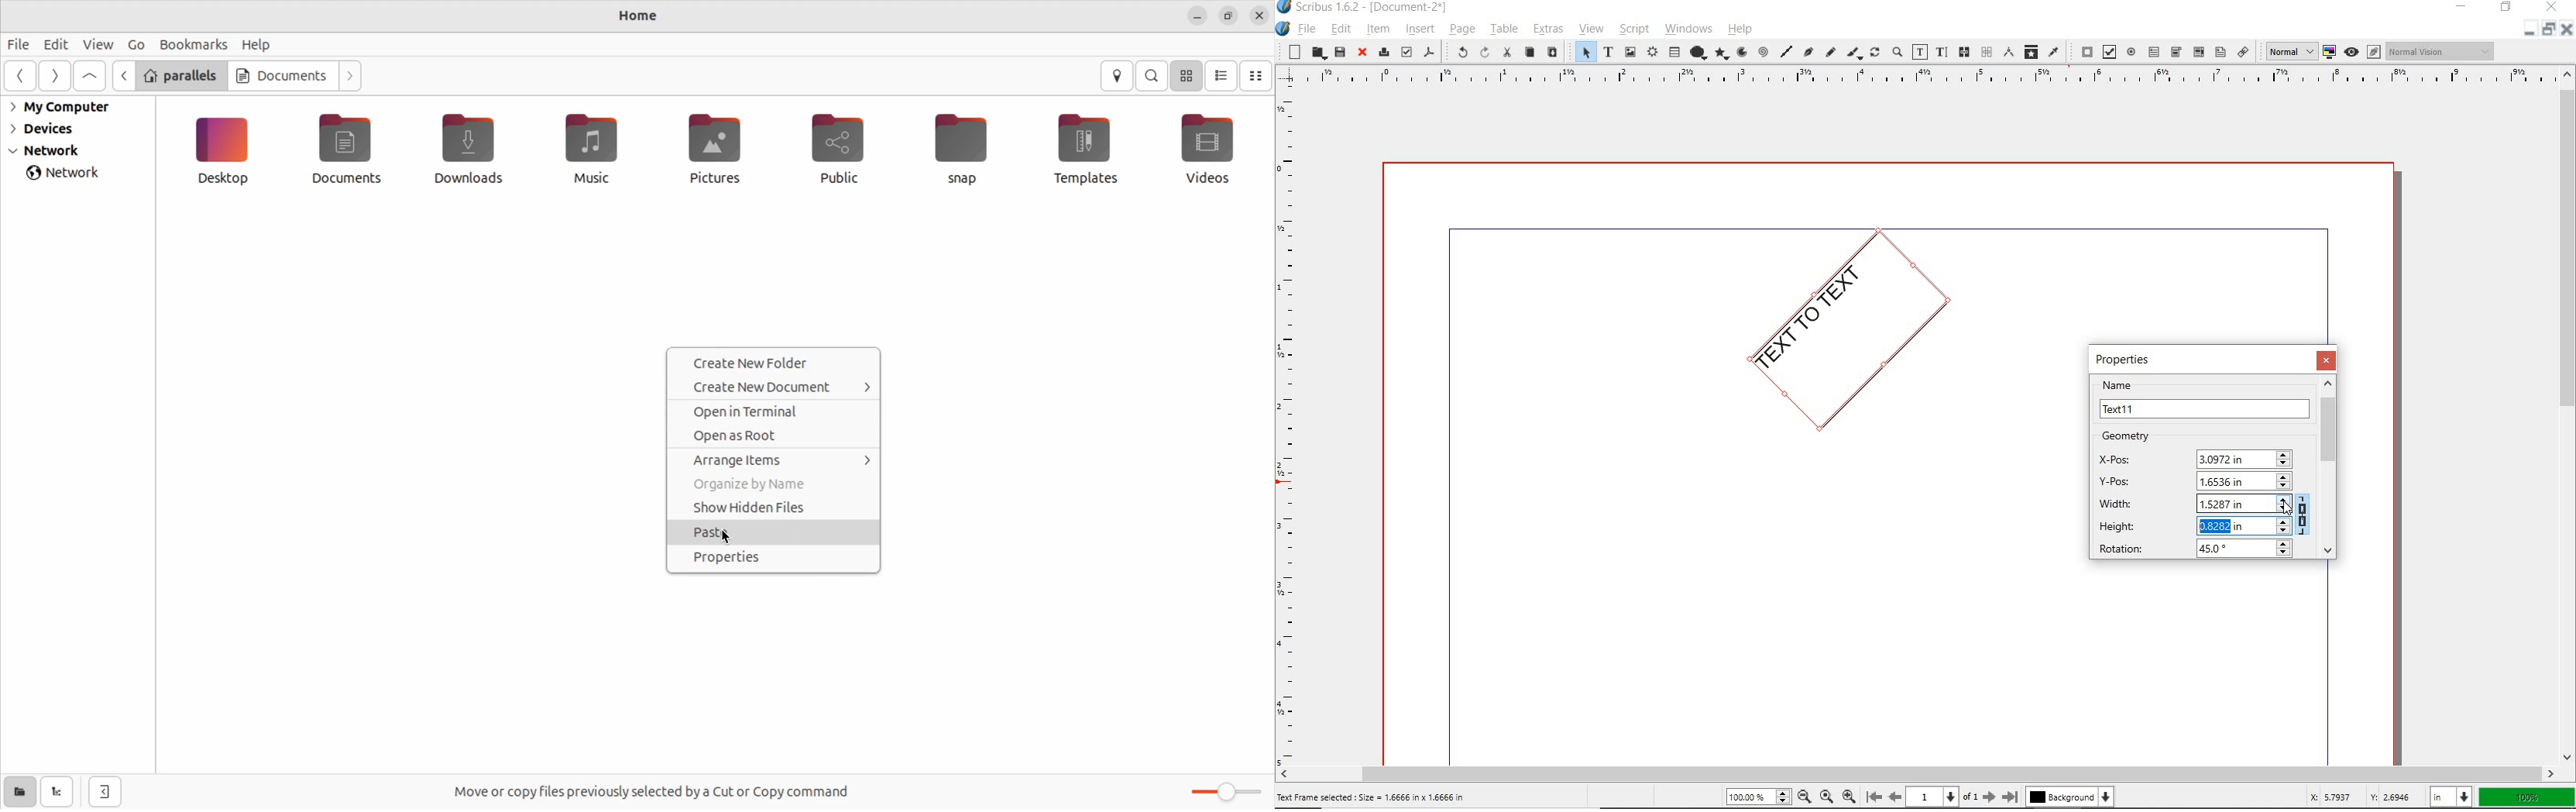 The height and width of the screenshot is (812, 2576). Describe the element at coordinates (1921, 81) in the screenshot. I see `ruler` at that location.